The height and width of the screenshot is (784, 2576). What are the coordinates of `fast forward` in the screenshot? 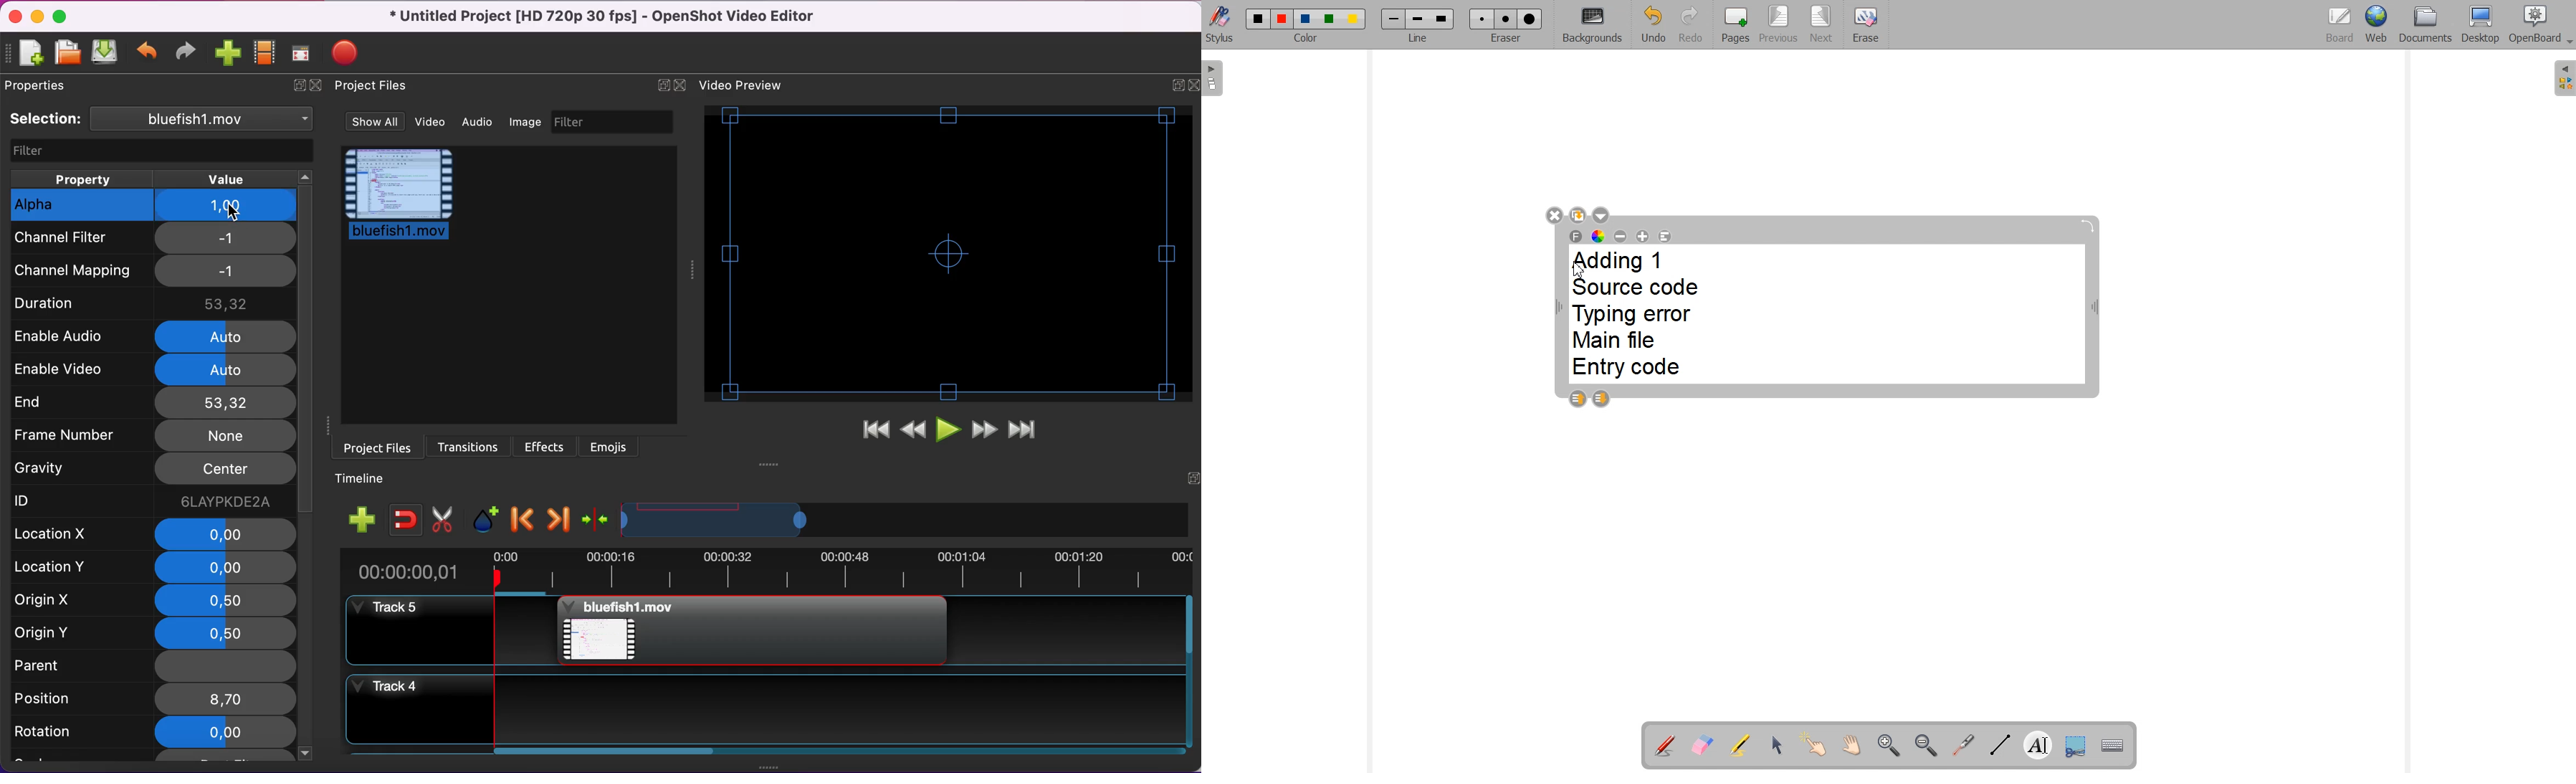 It's located at (986, 430).